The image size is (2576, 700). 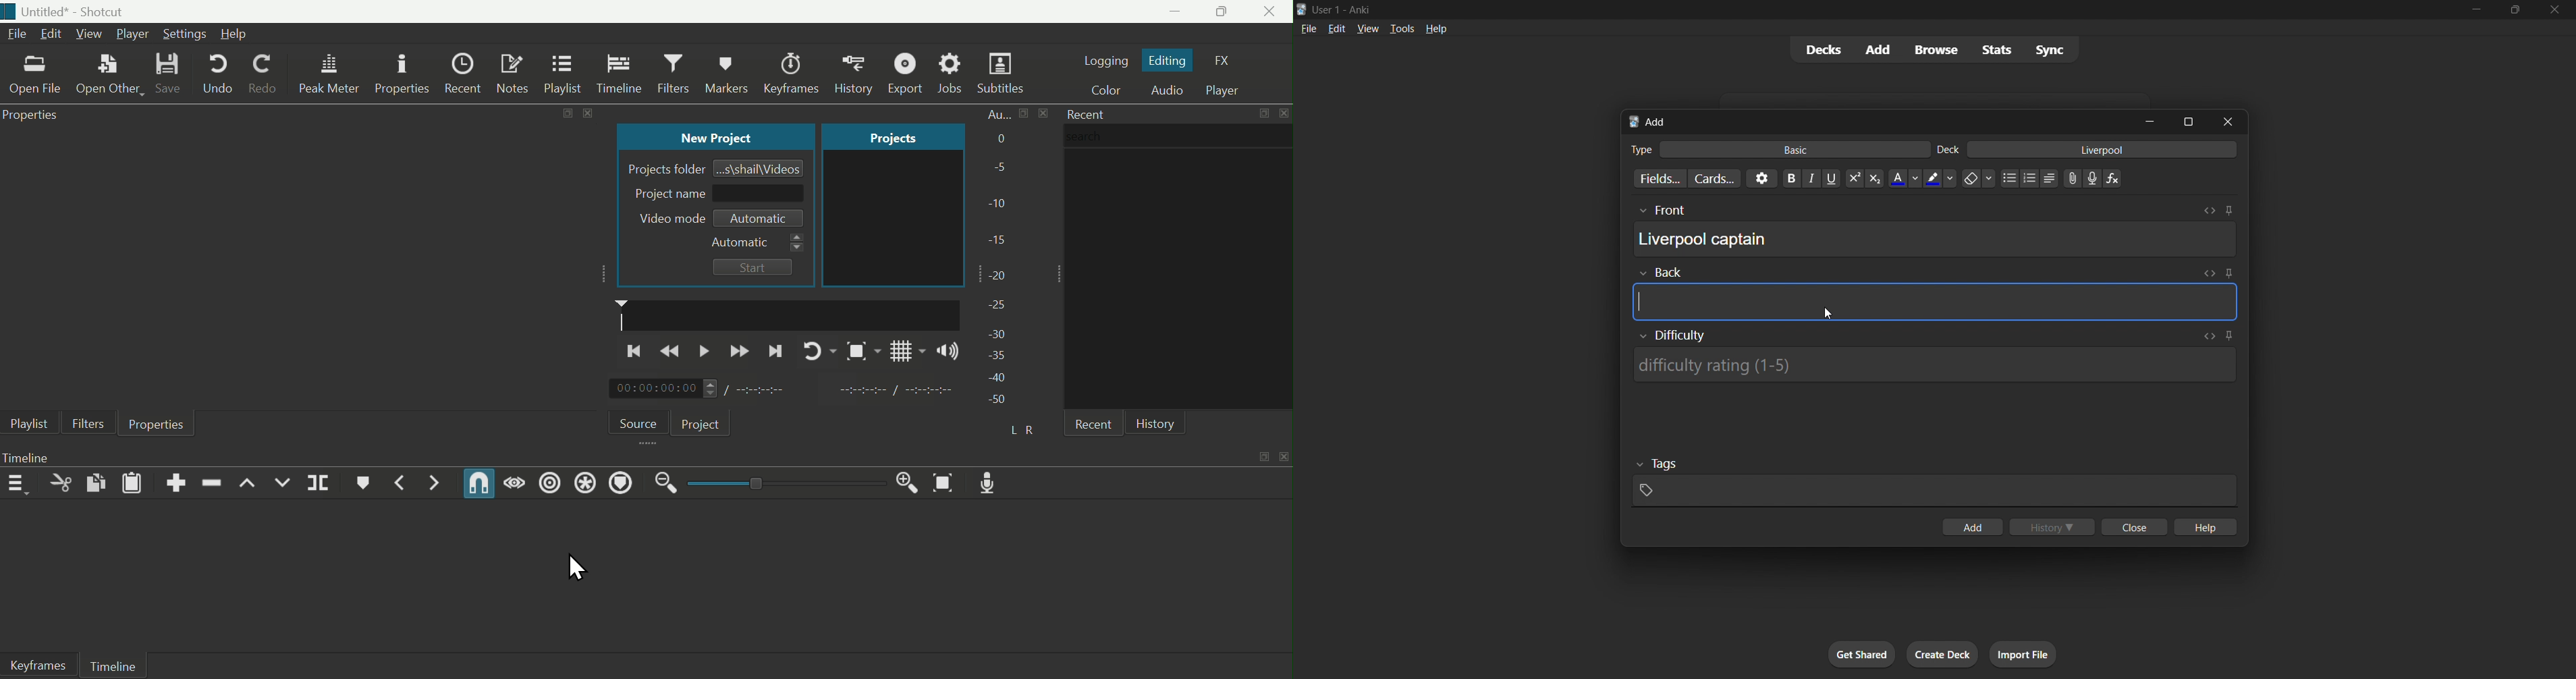 I want to click on Project, so click(x=703, y=421).